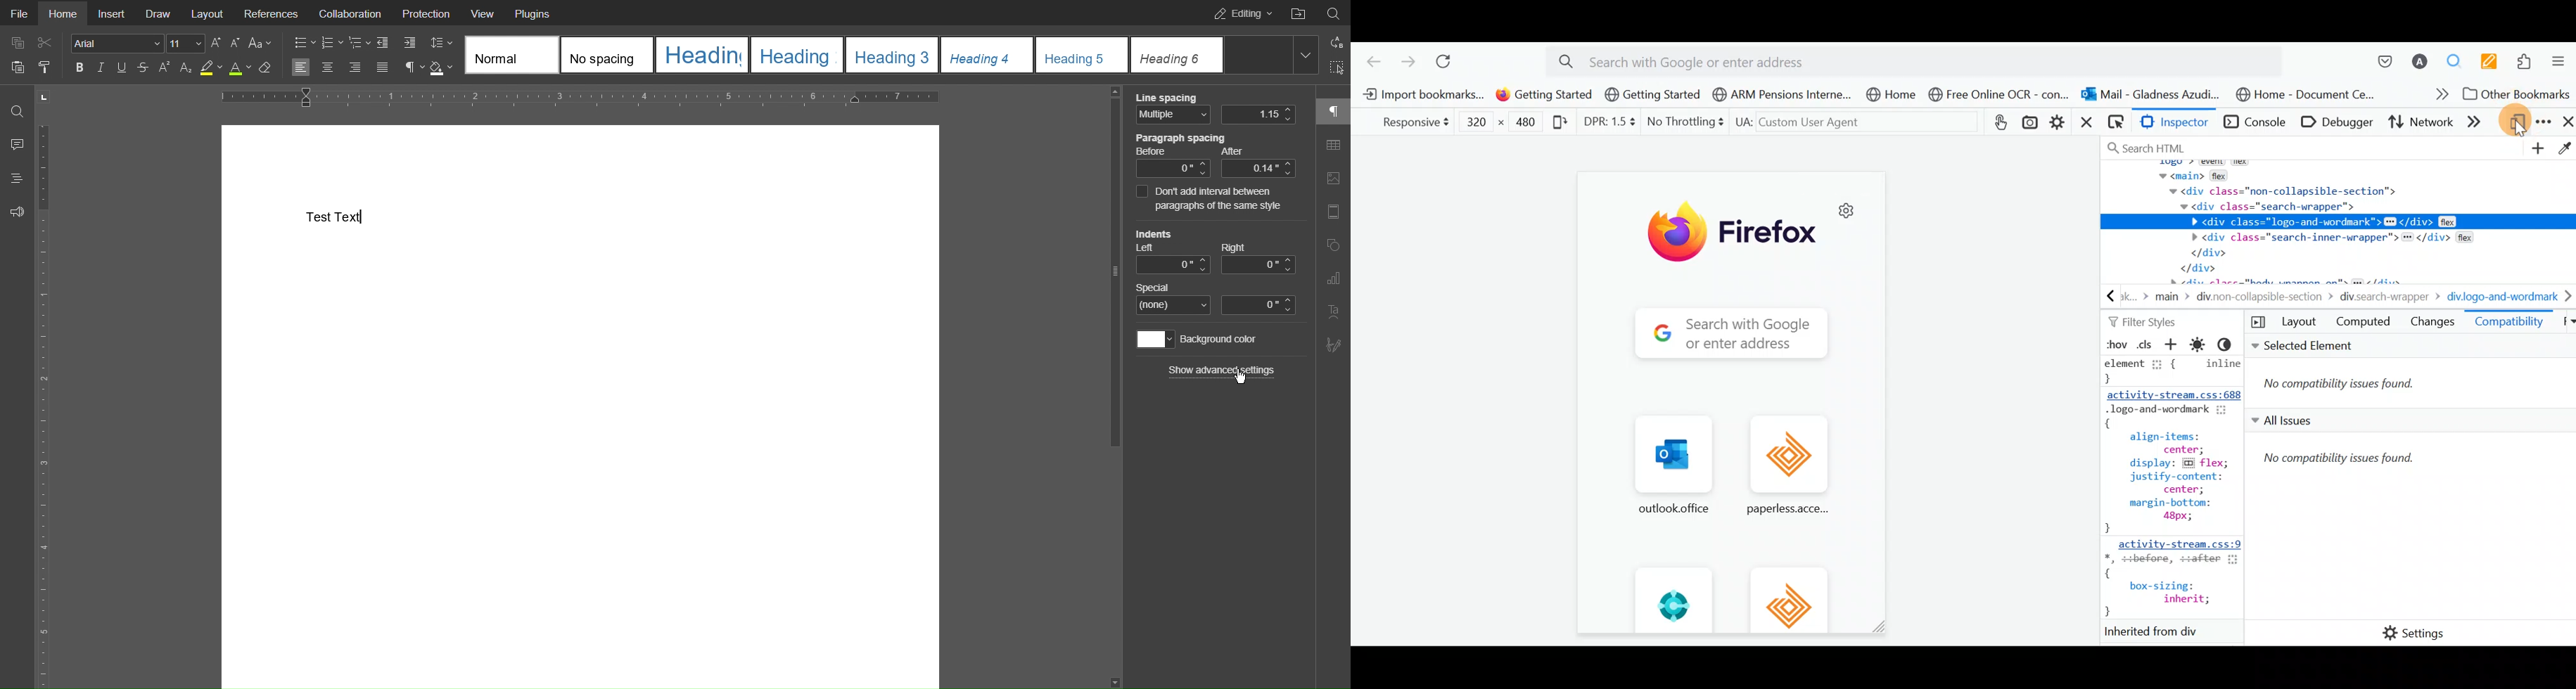  Describe the element at coordinates (1368, 59) in the screenshot. I see `Go back one page` at that location.